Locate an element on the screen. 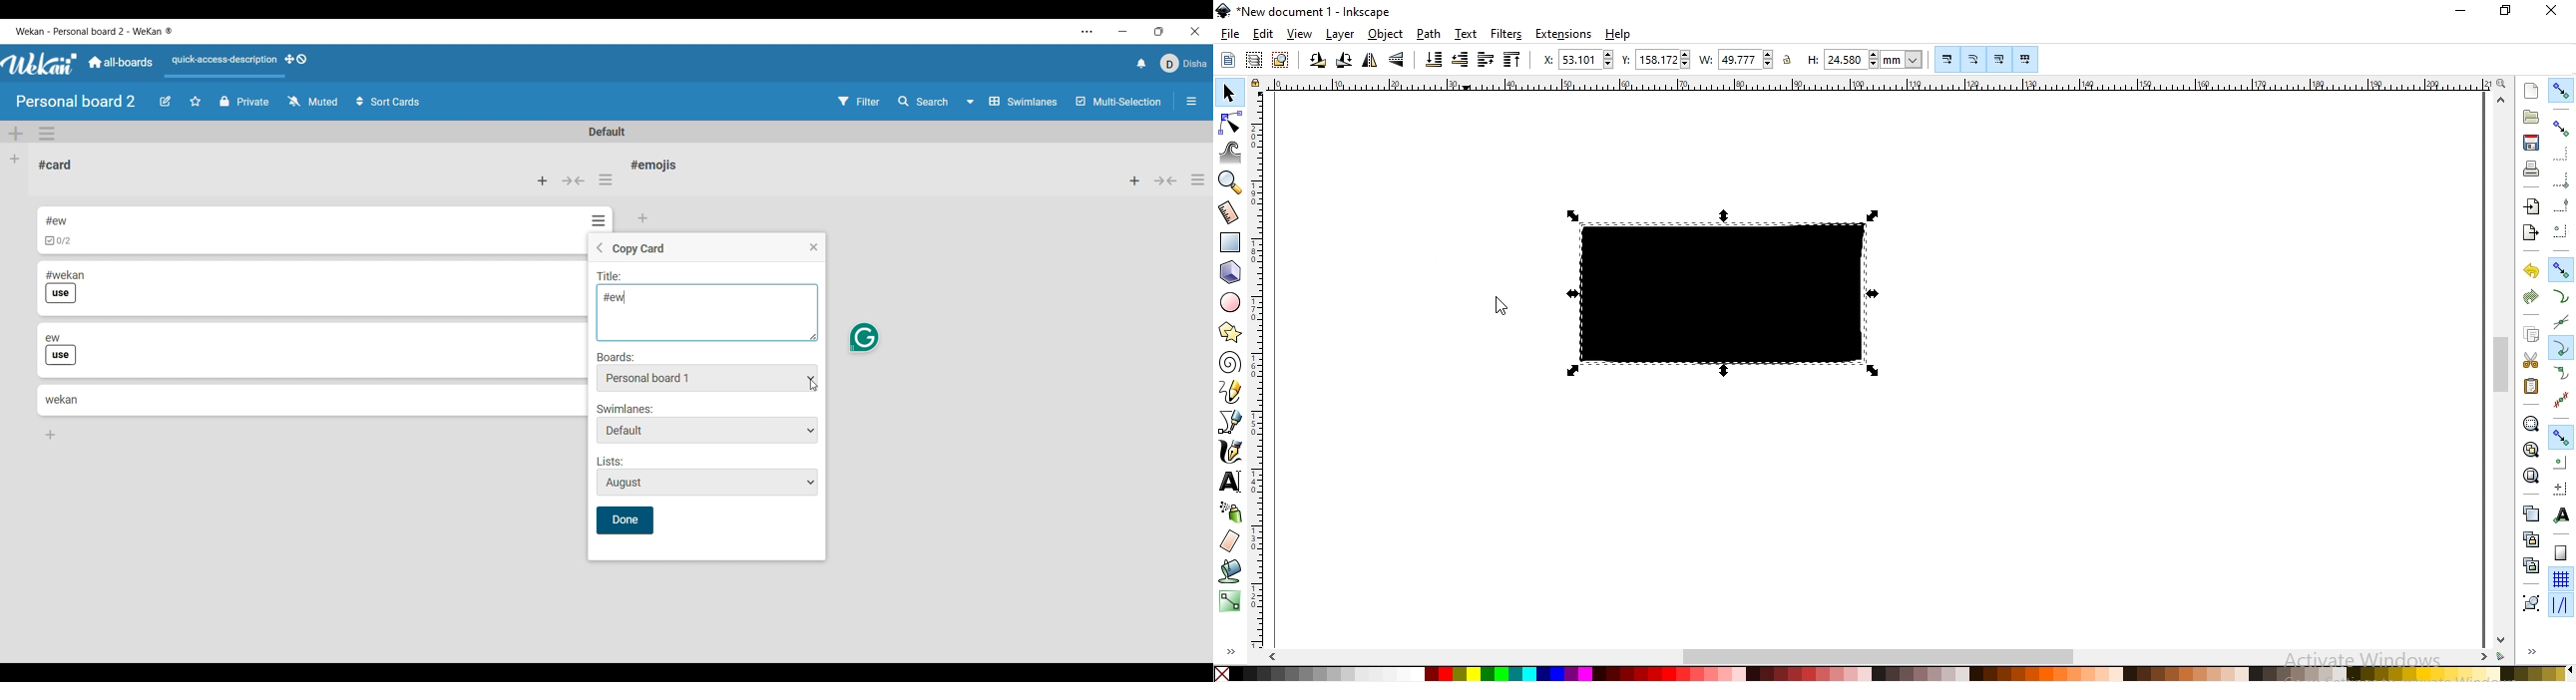  Indicates use of label in card is located at coordinates (61, 356).